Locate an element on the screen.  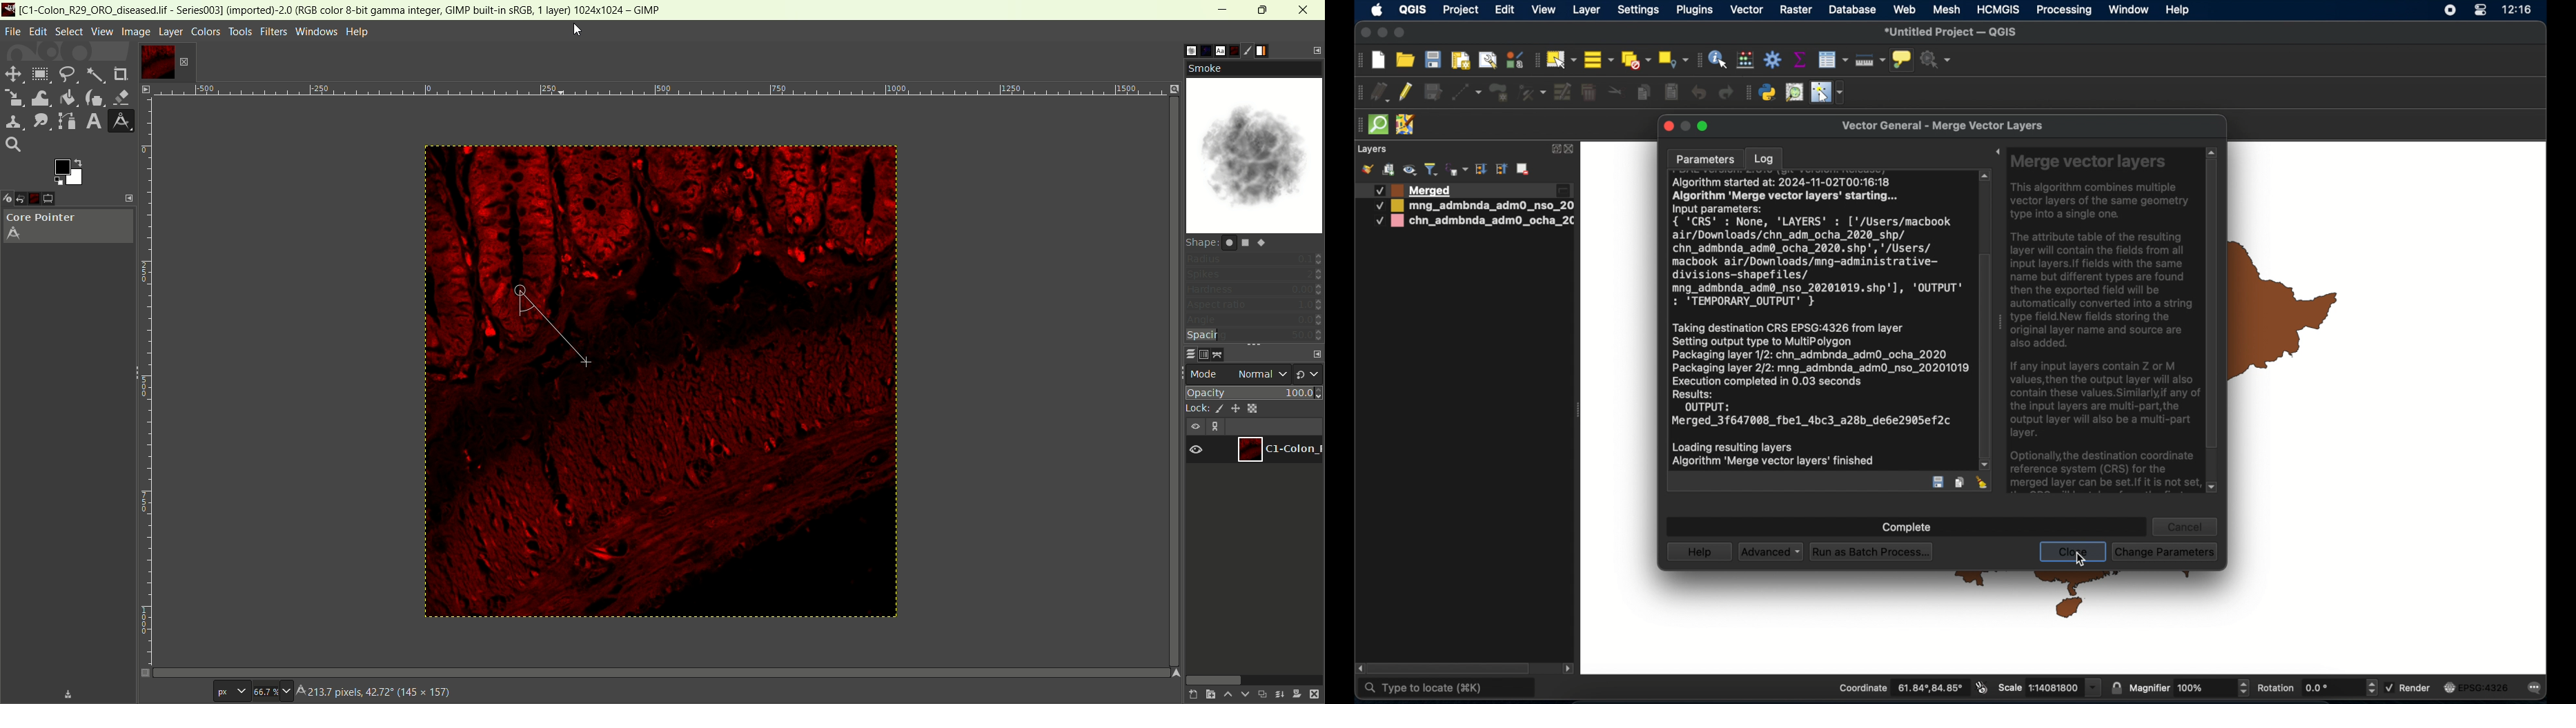
logo is located at coordinates (9, 9).